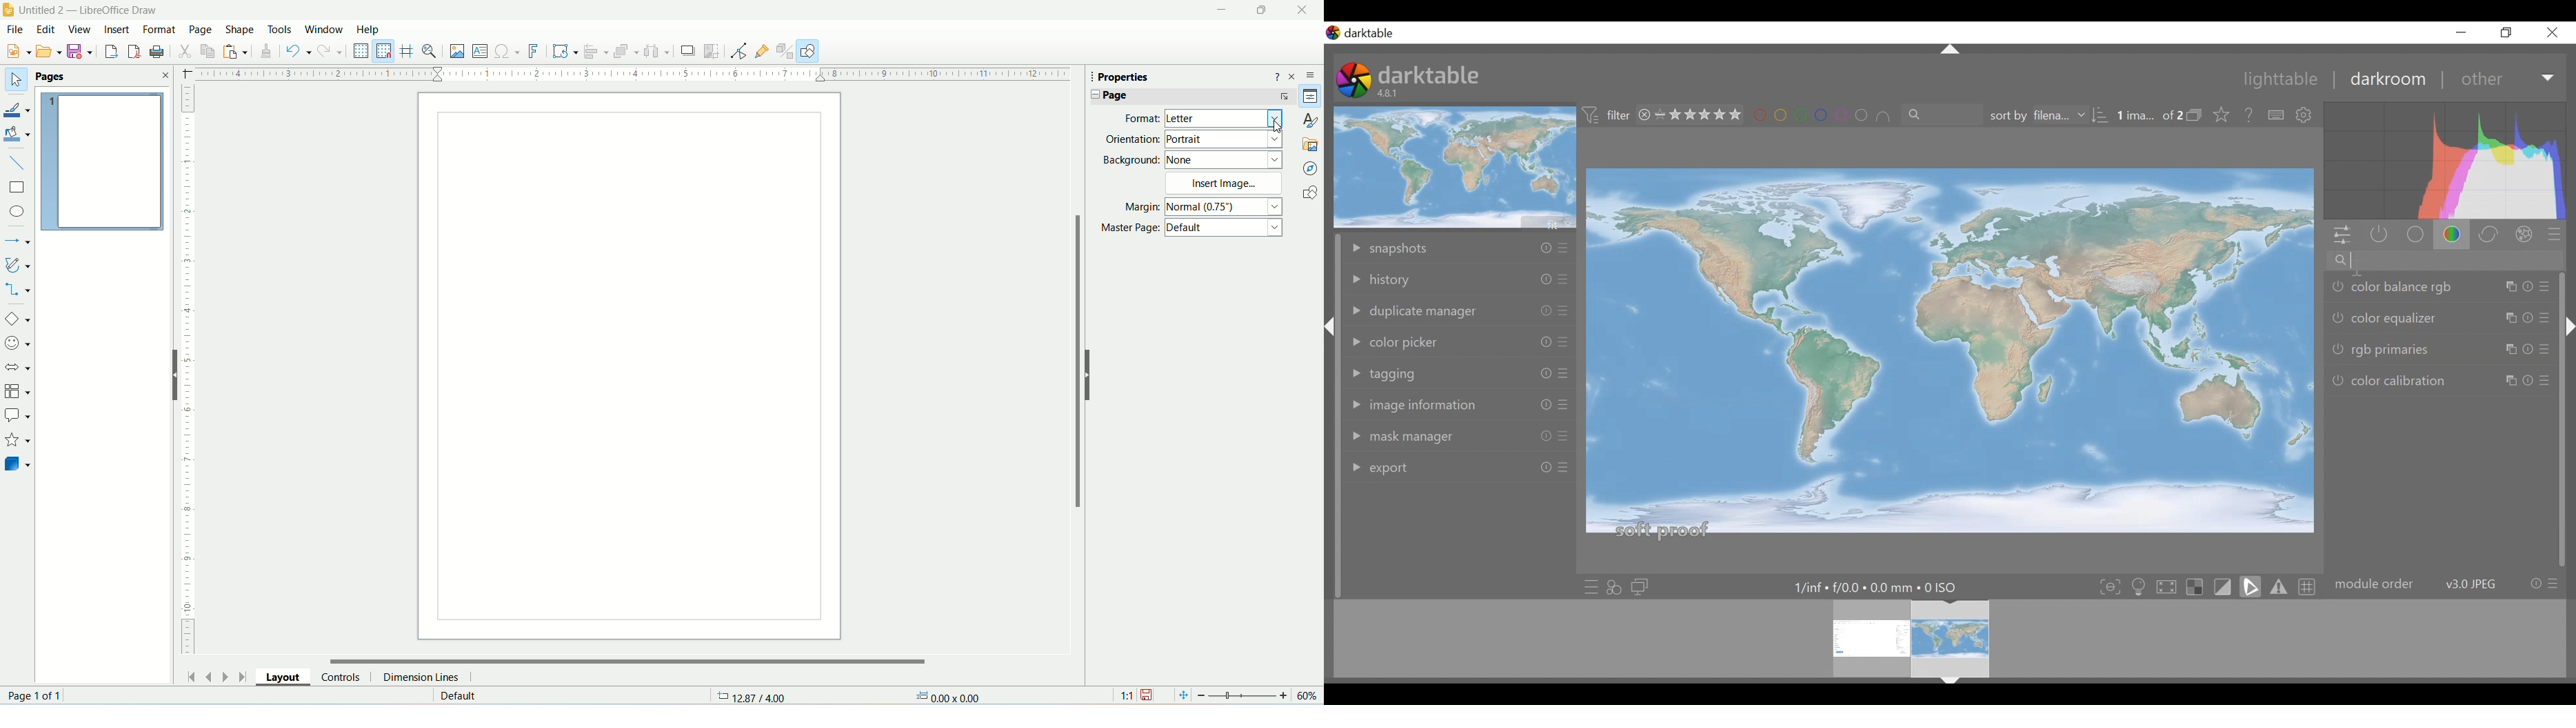 This screenshot has height=728, width=2576. I want to click on edit, so click(46, 29).